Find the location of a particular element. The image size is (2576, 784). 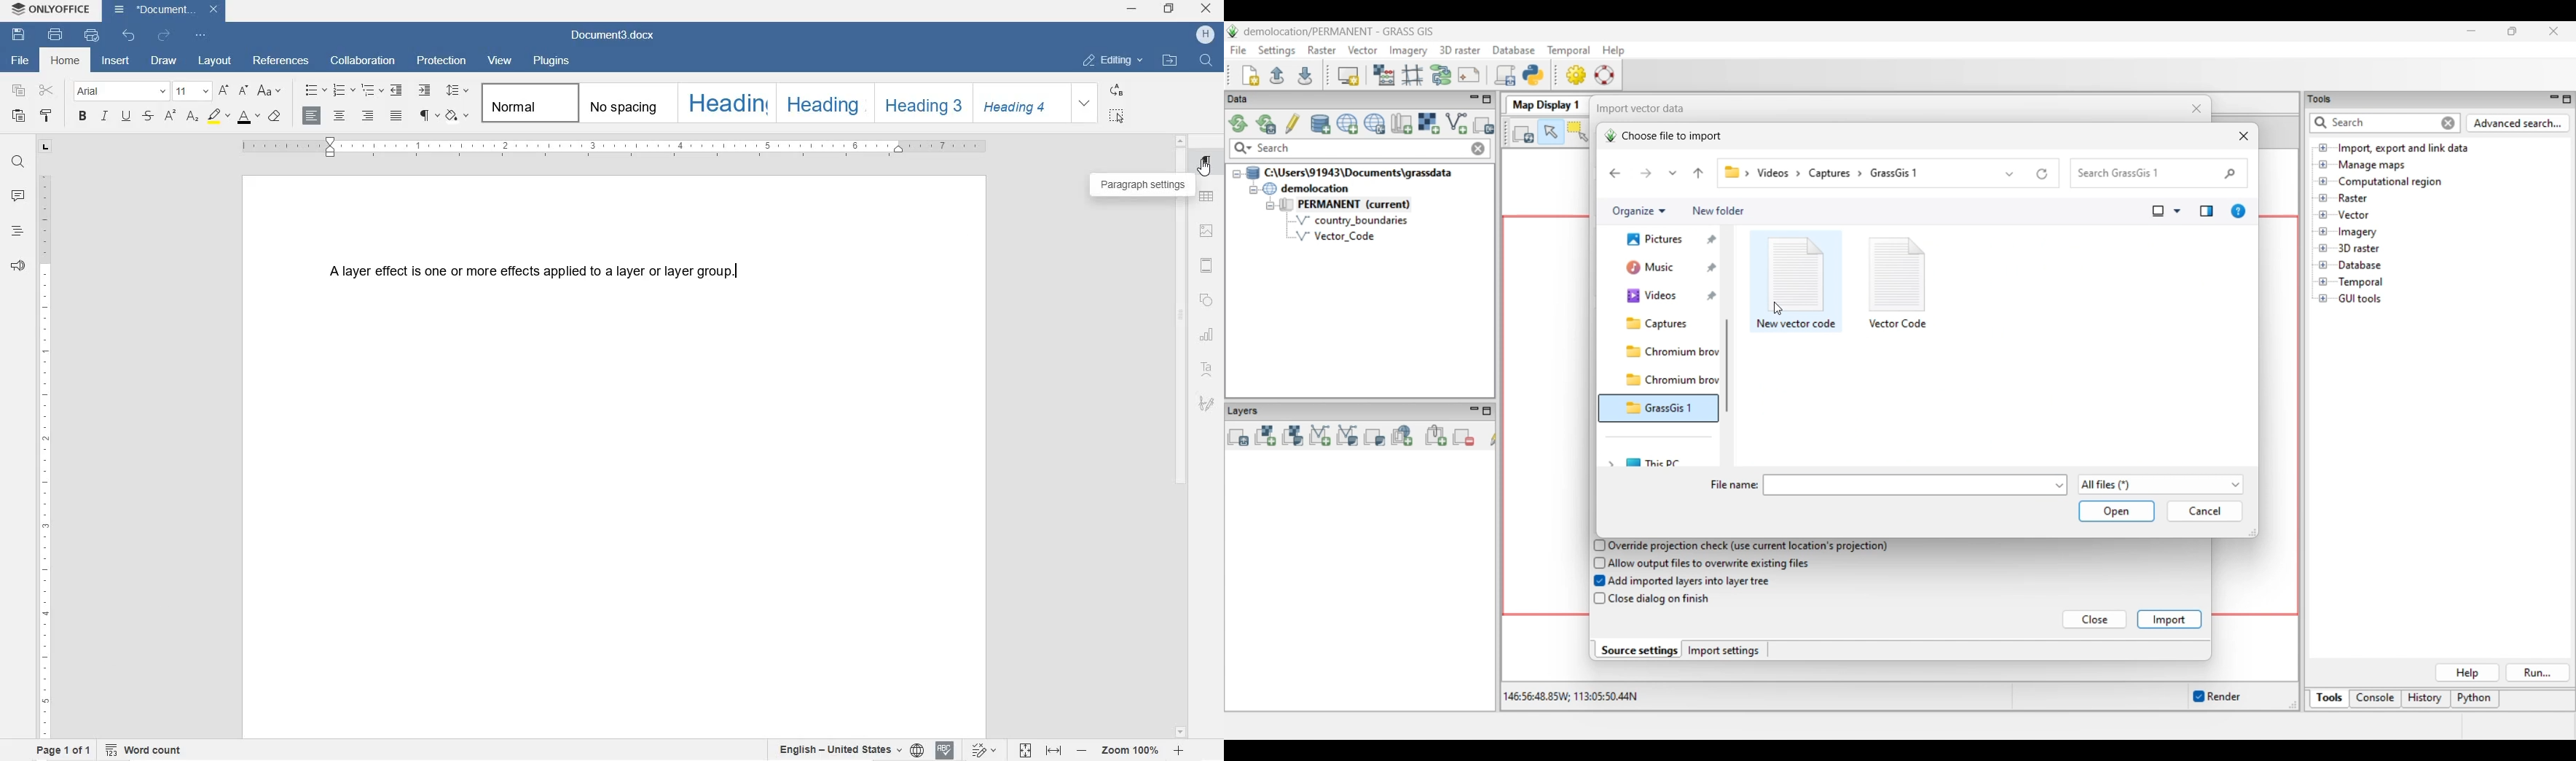

DECREMENT FONT SIZE is located at coordinates (242, 92).